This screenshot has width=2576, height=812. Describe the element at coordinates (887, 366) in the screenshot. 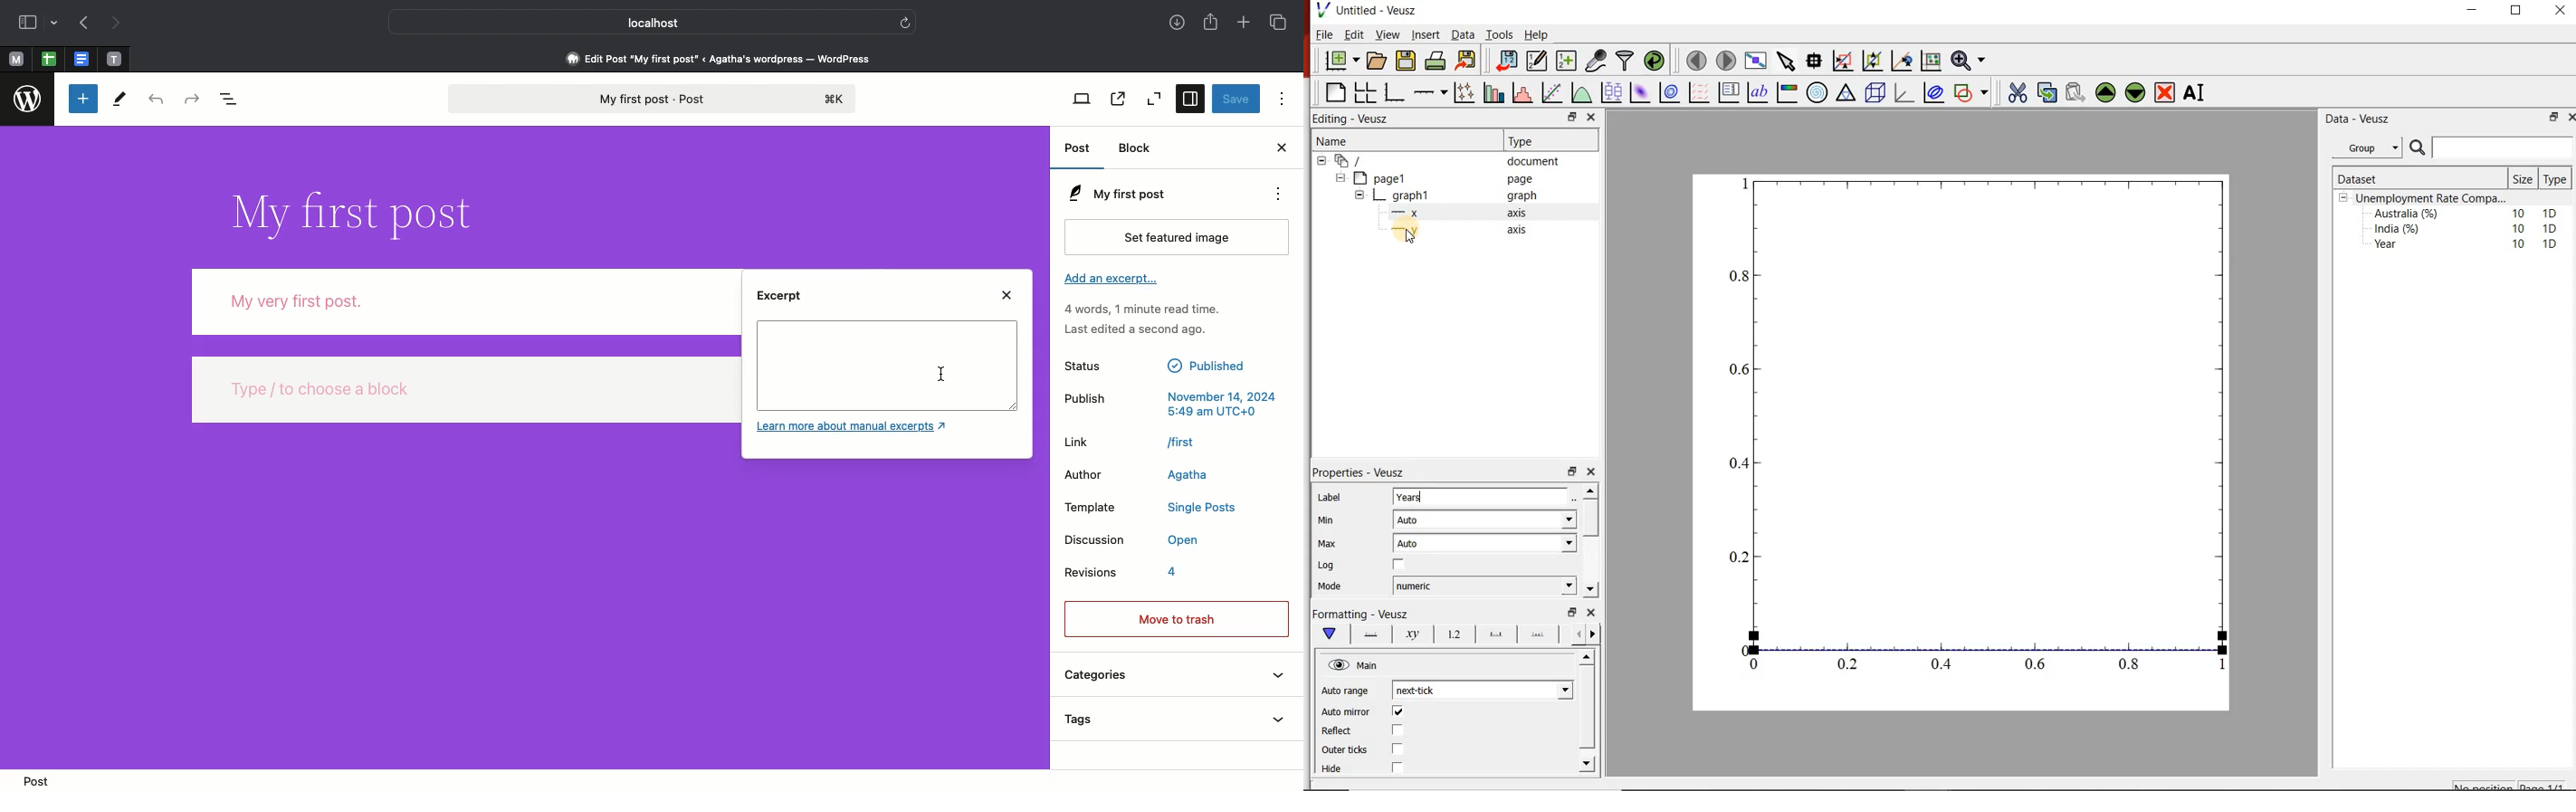

I see `Text box` at that location.